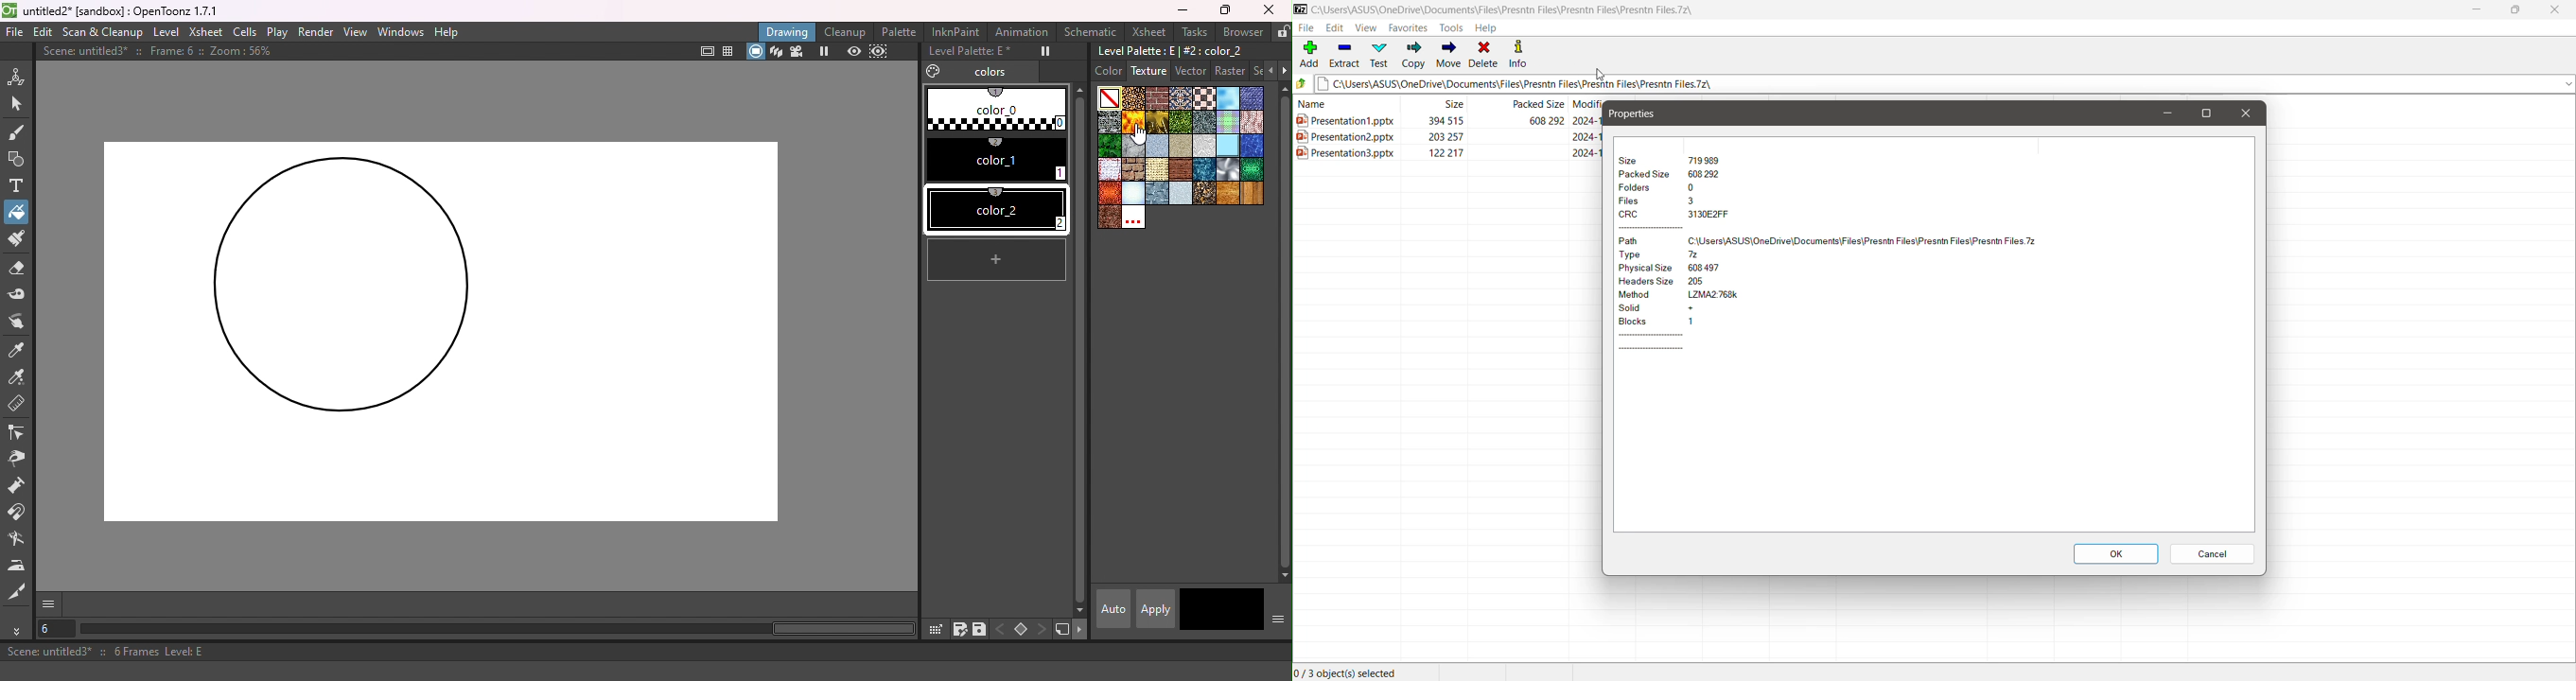  I want to click on vertical scroll bar, so click(1285, 331).